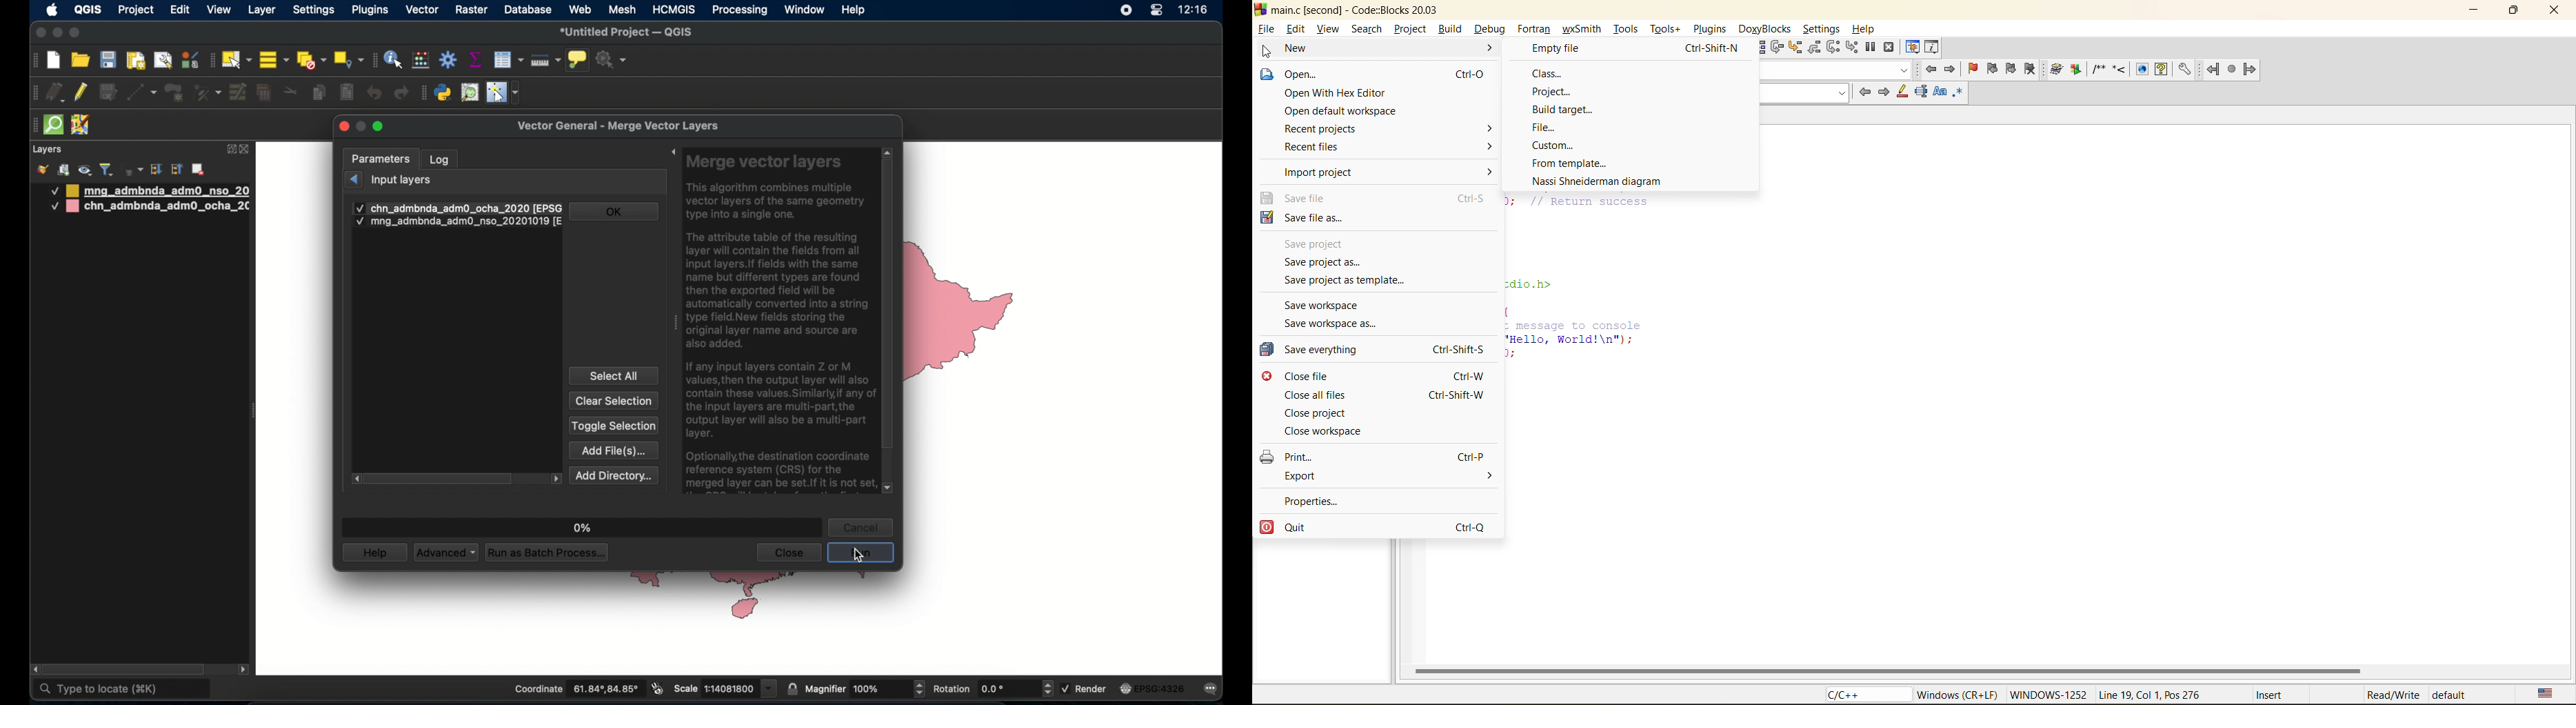 The height and width of the screenshot is (728, 2576). Describe the element at coordinates (1778, 48) in the screenshot. I see `next line ` at that location.